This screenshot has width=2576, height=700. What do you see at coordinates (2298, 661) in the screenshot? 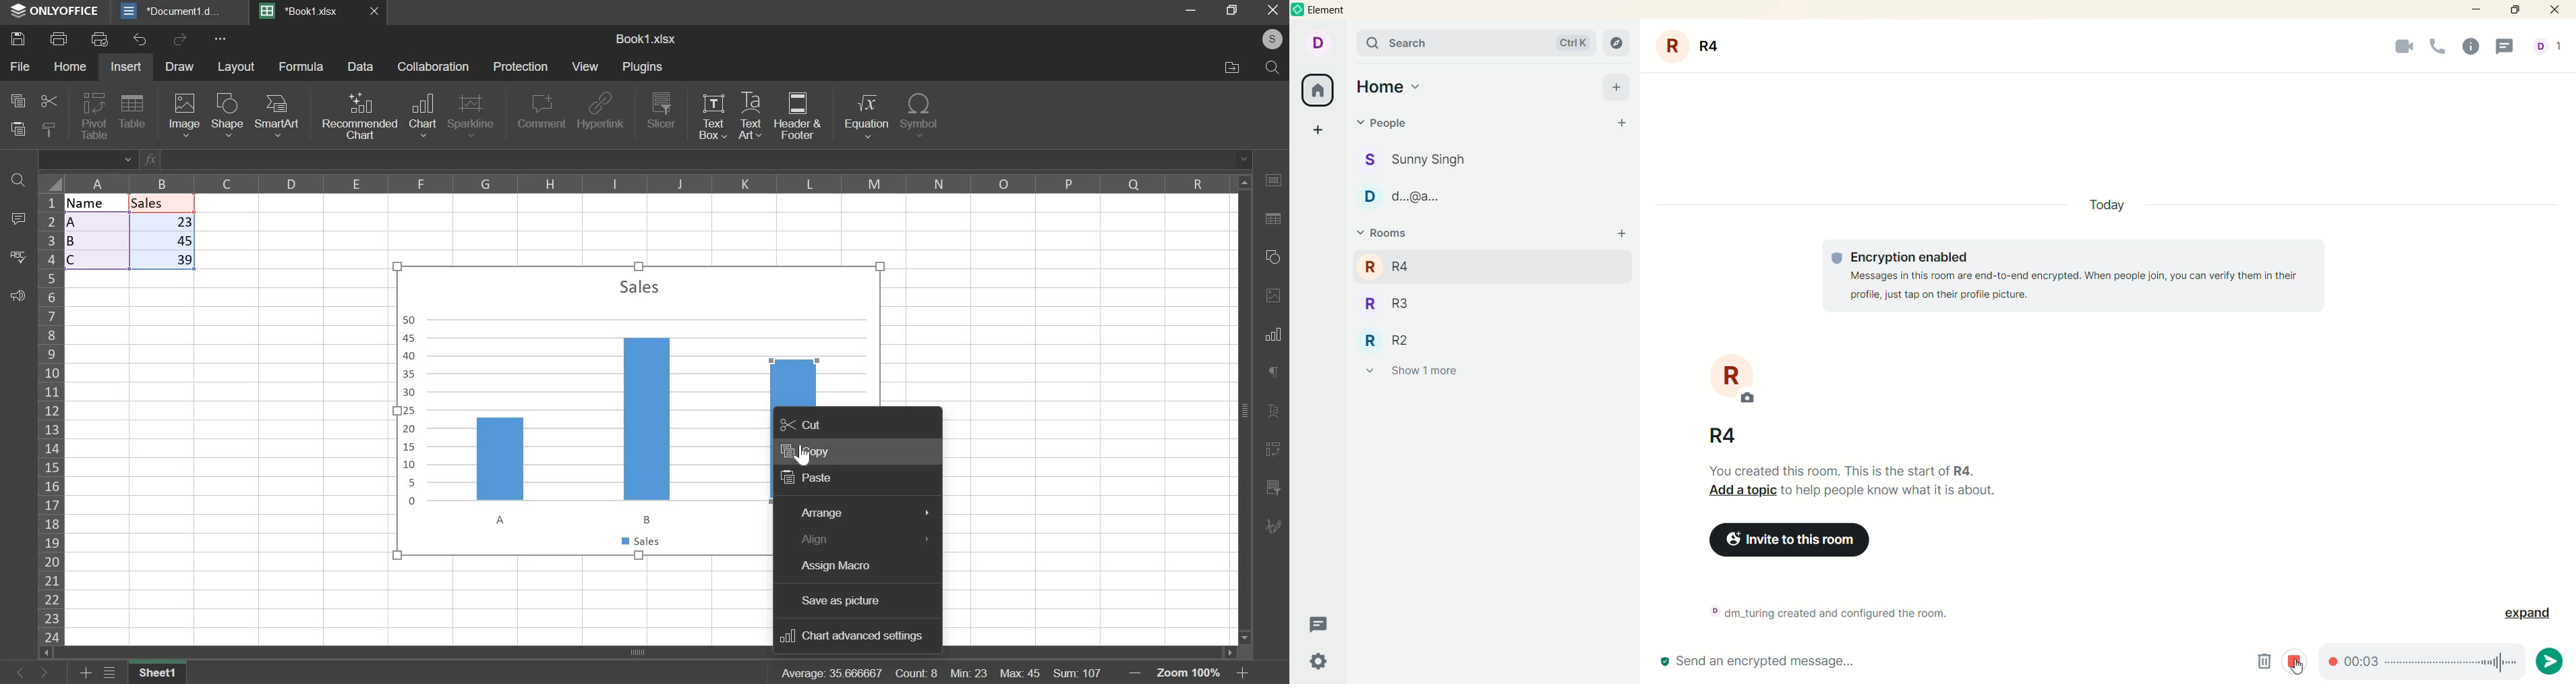
I see `stop` at bounding box center [2298, 661].